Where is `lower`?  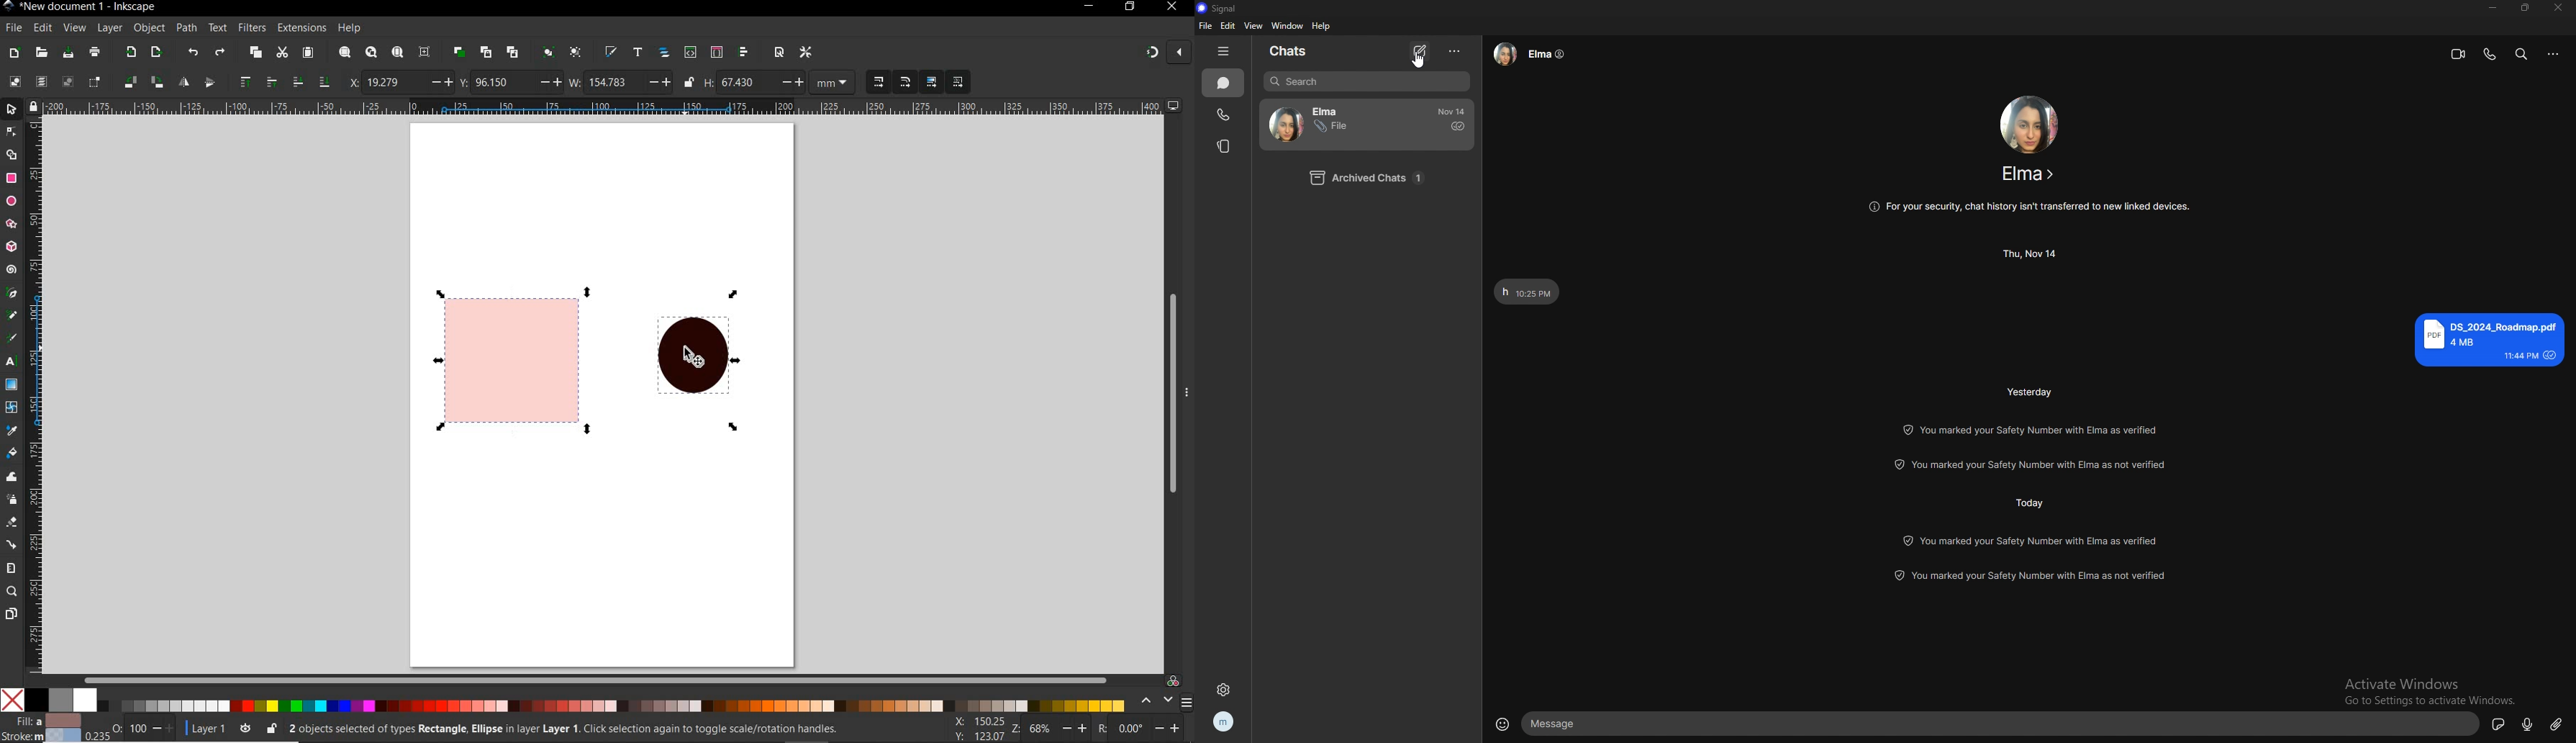
lower is located at coordinates (298, 83).